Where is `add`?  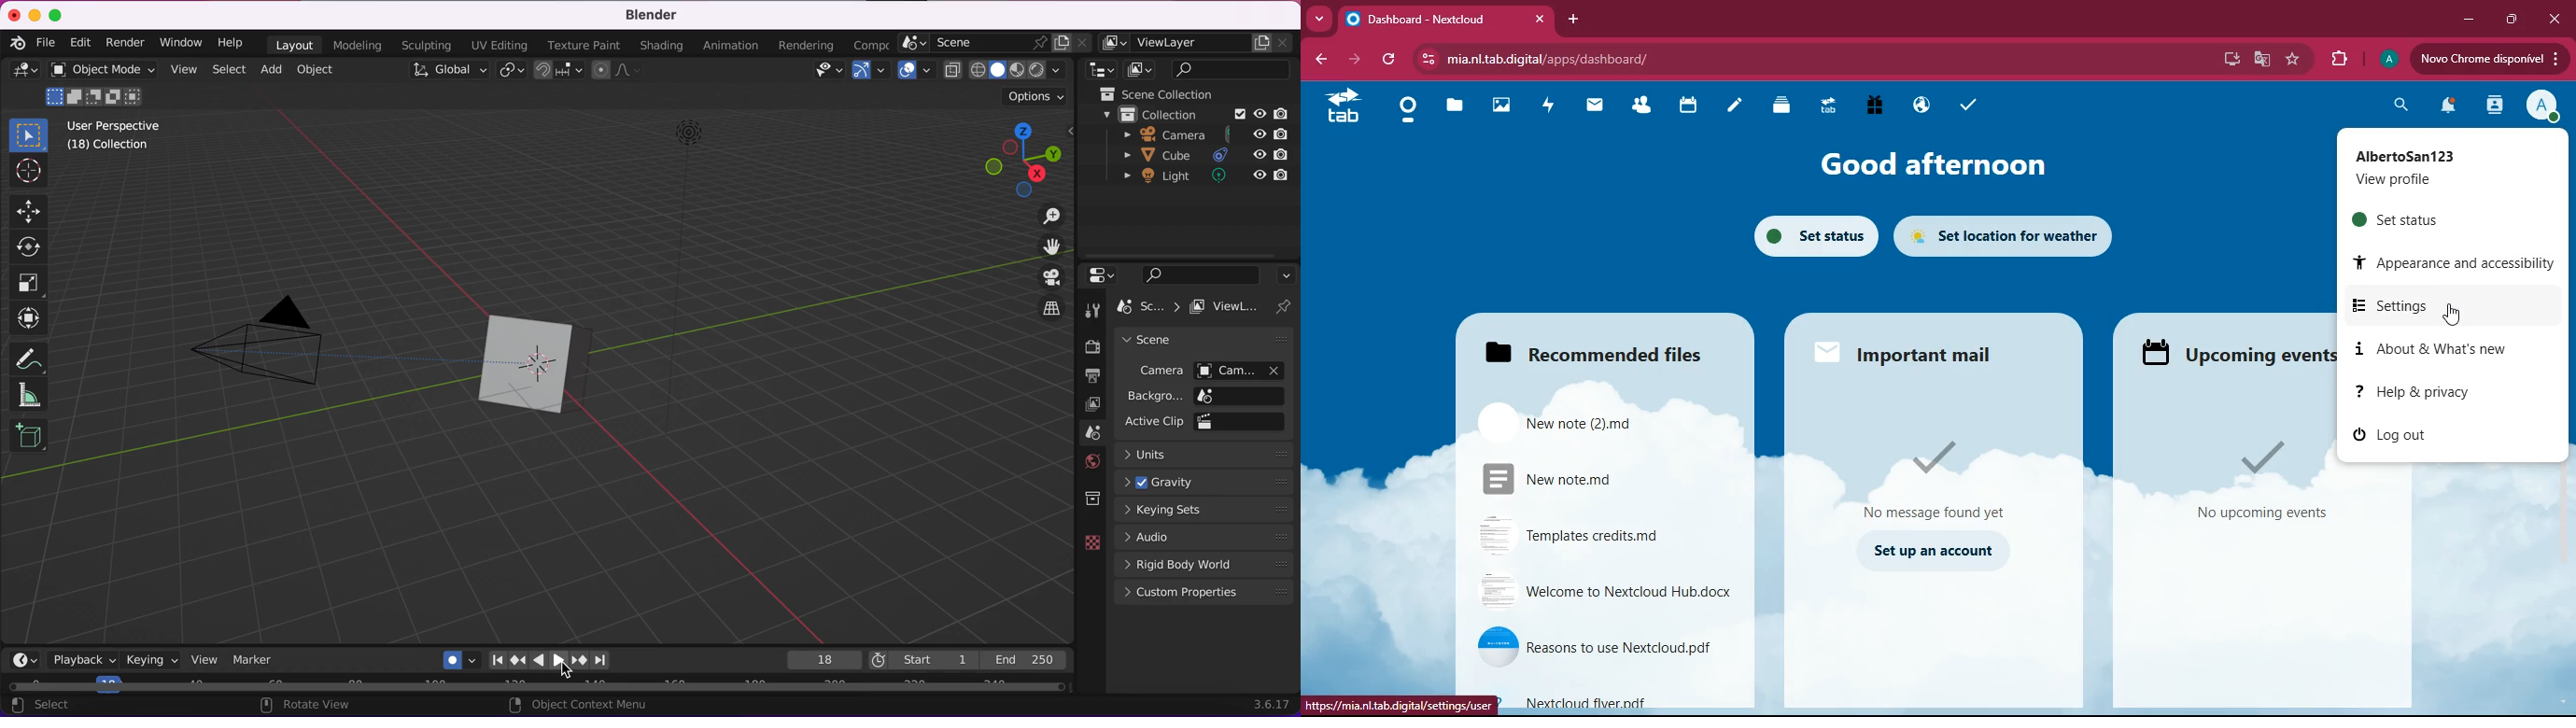
add is located at coordinates (269, 70).